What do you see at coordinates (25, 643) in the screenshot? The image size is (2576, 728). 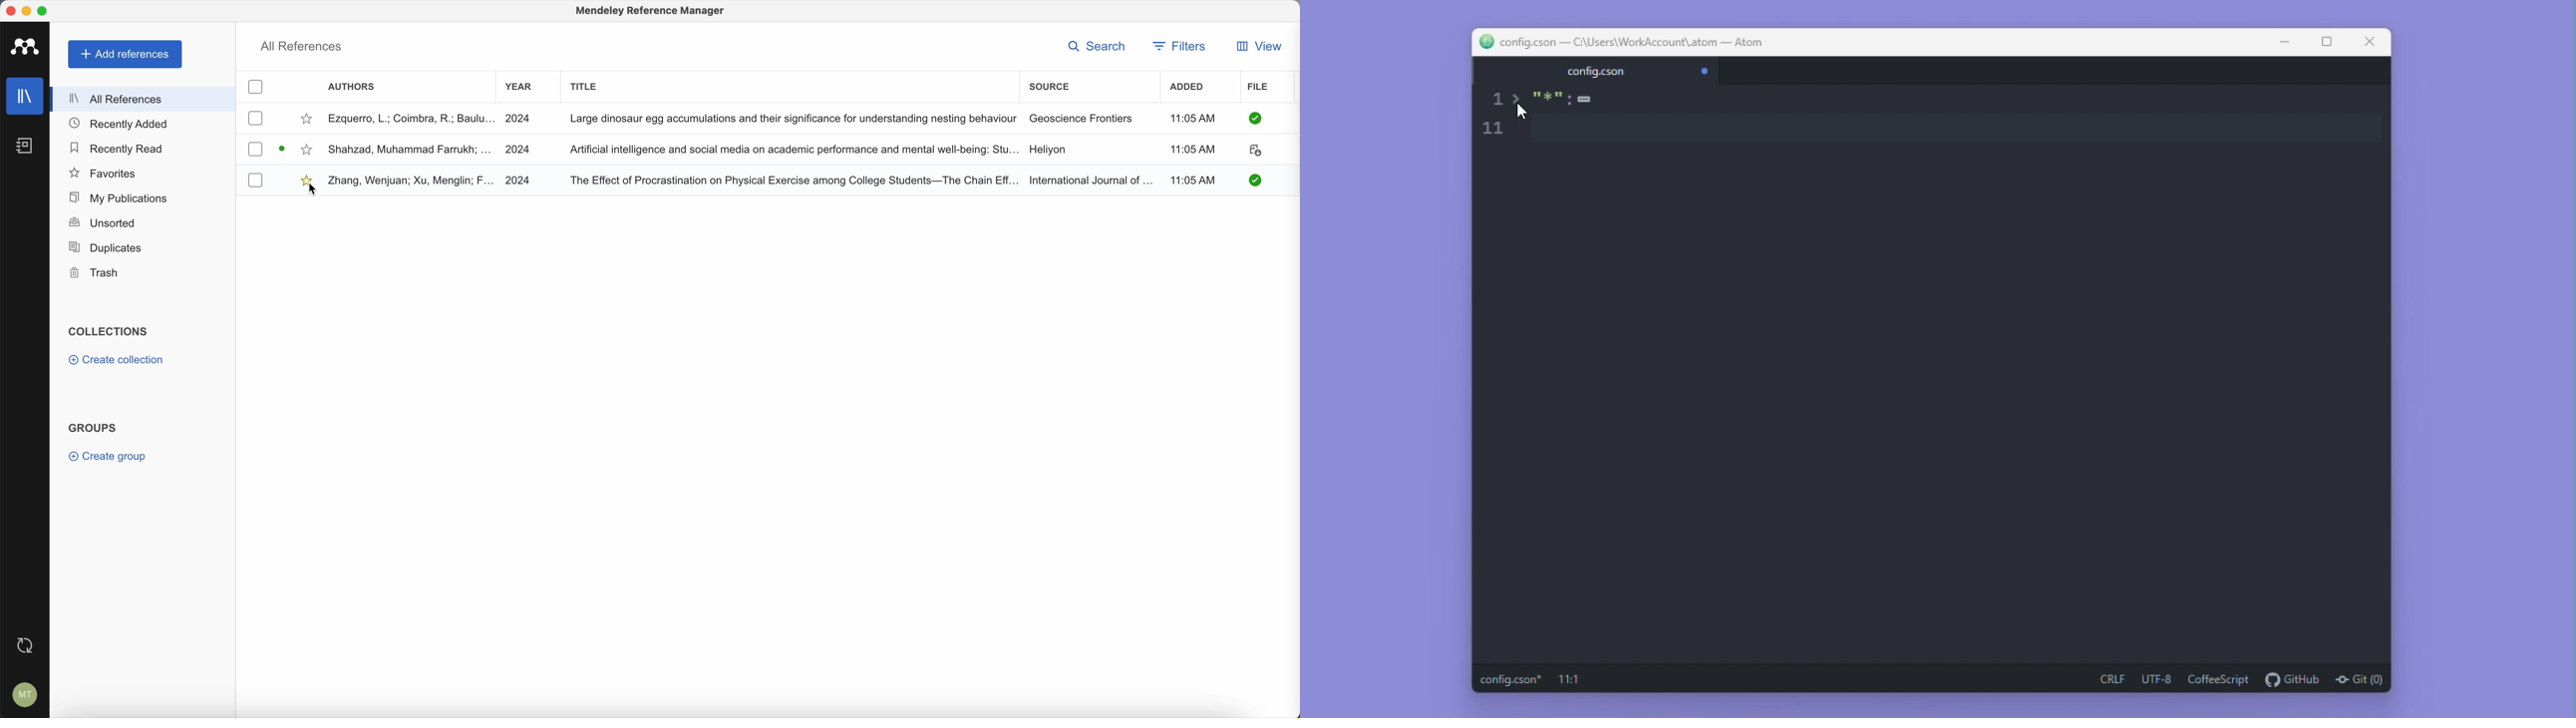 I see `last sync` at bounding box center [25, 643].